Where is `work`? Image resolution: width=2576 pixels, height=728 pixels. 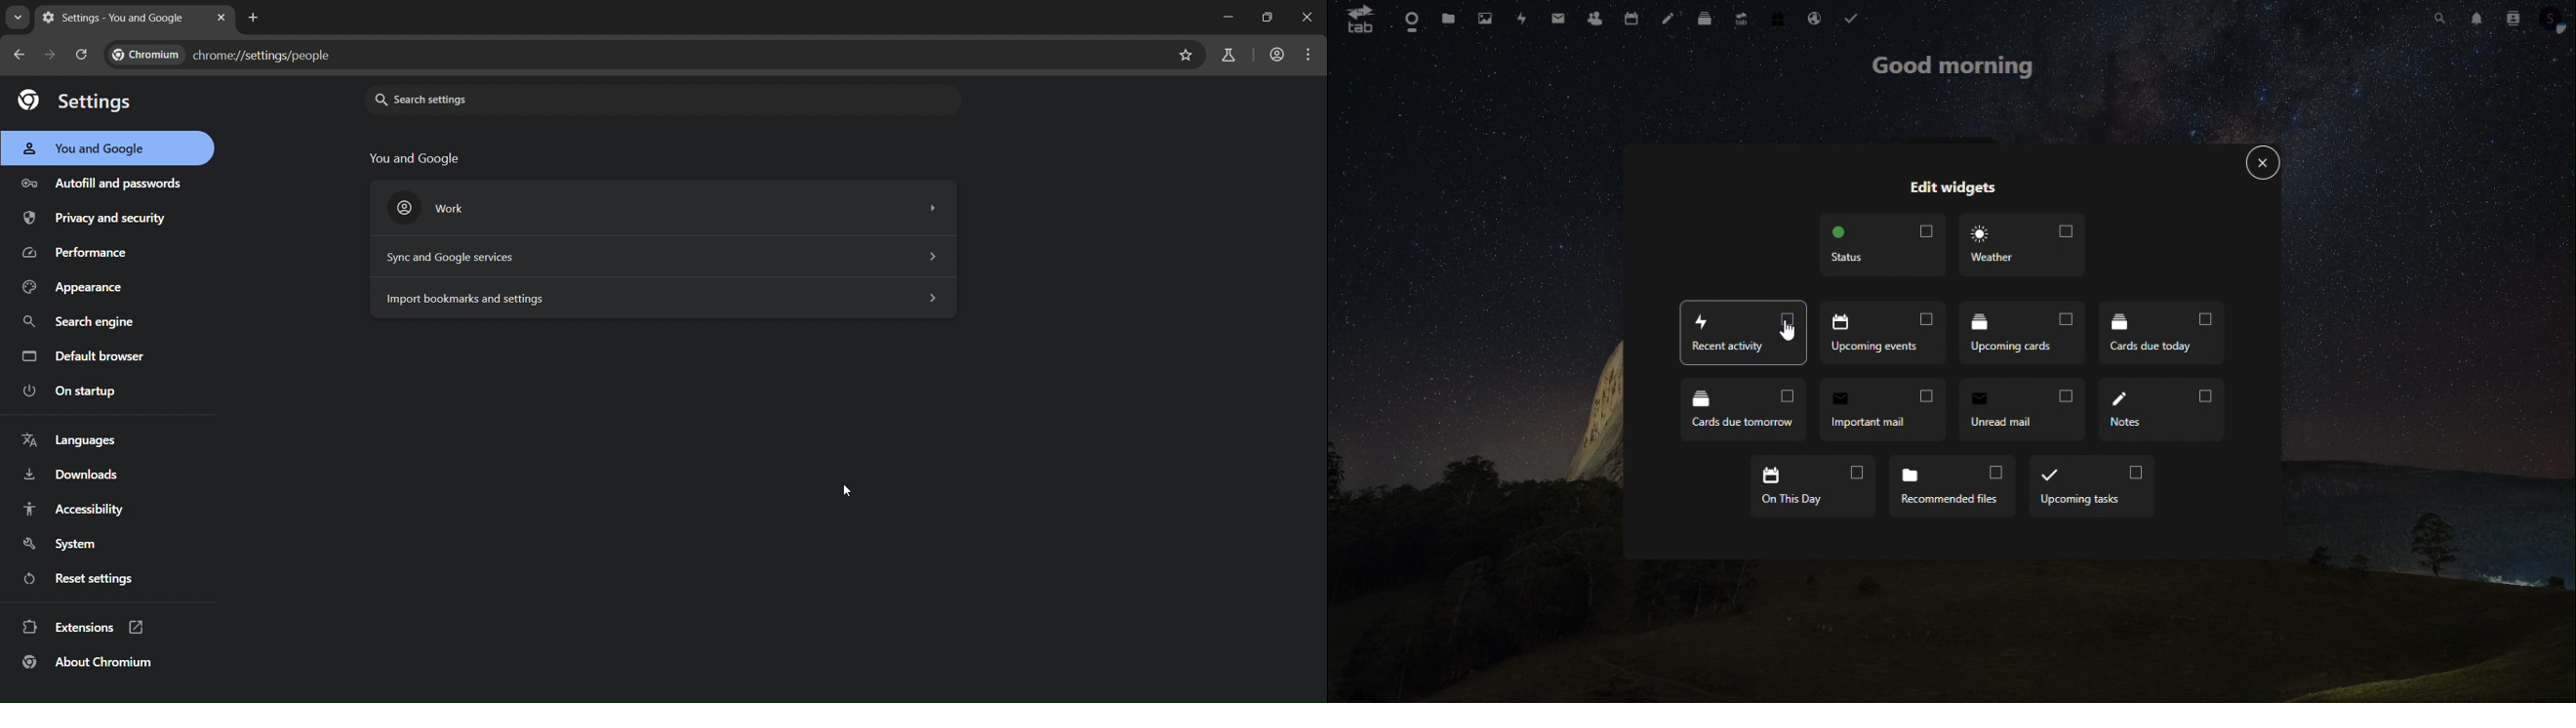
work is located at coordinates (660, 205).